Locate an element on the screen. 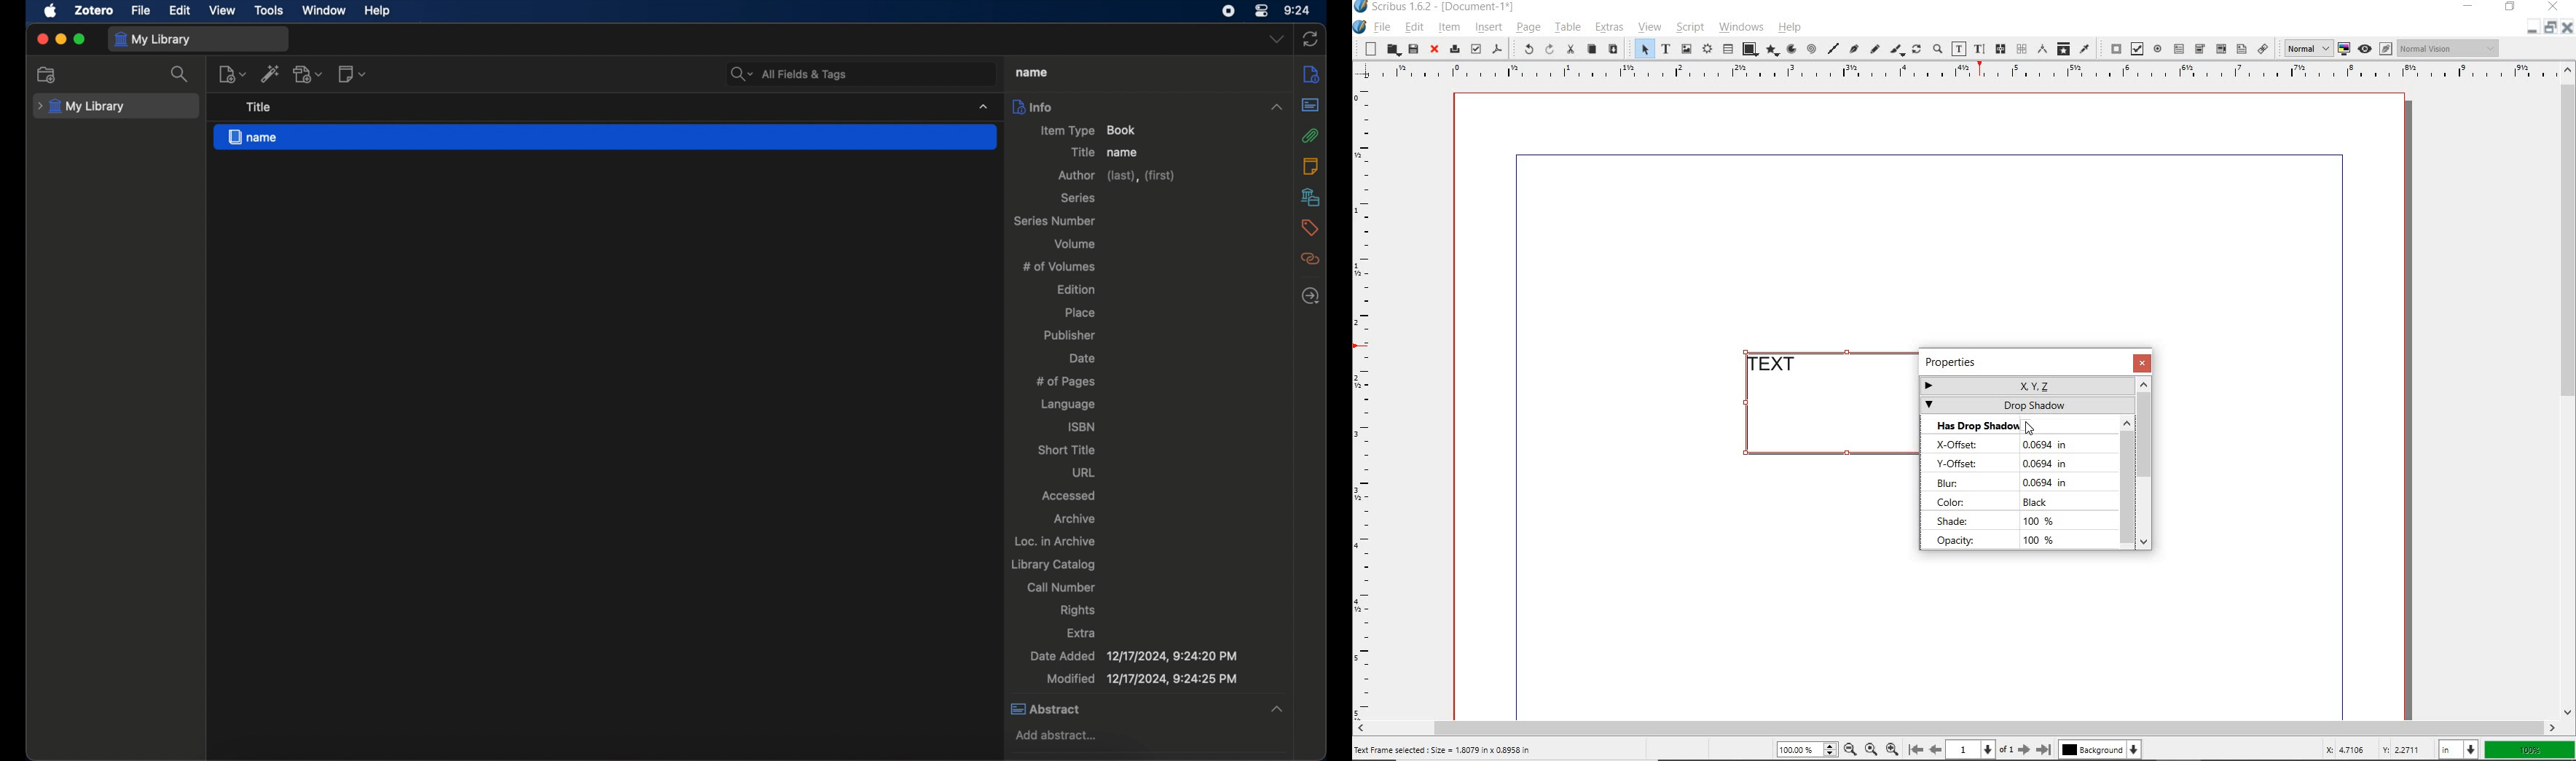  undo is located at coordinates (1524, 48).